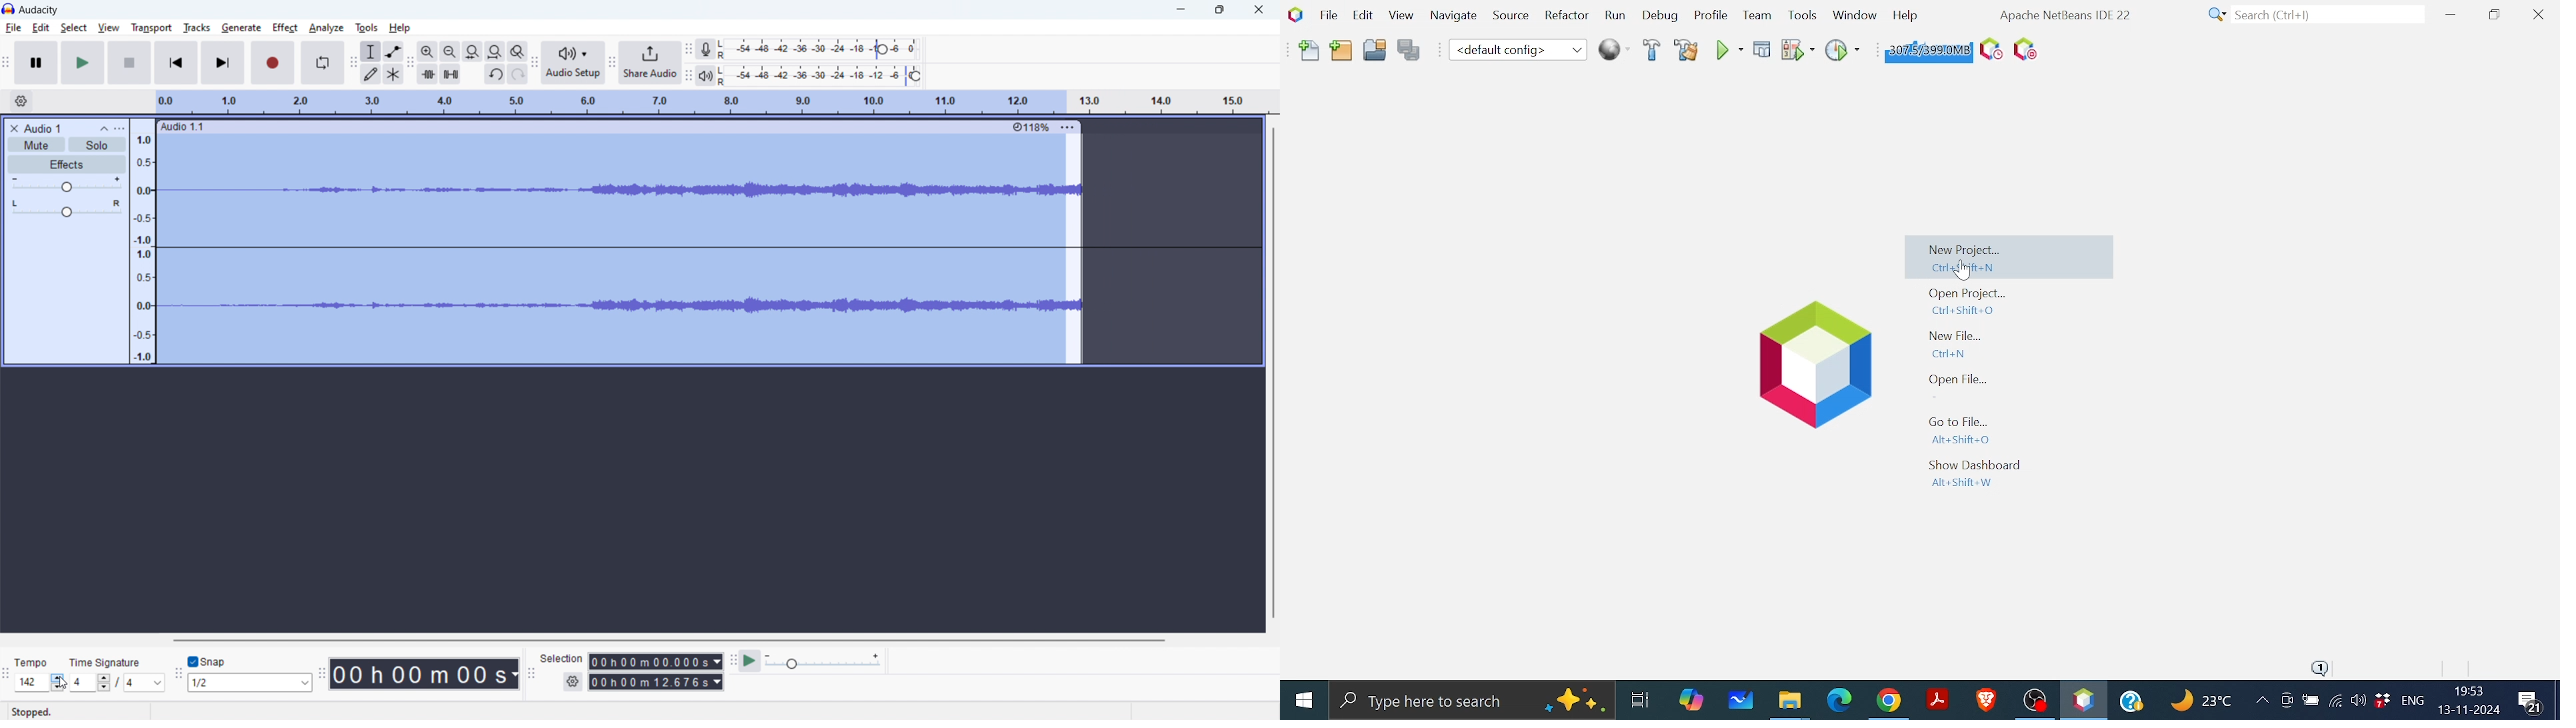 This screenshot has width=2576, height=728. Describe the element at coordinates (572, 682) in the screenshot. I see `settings` at that location.